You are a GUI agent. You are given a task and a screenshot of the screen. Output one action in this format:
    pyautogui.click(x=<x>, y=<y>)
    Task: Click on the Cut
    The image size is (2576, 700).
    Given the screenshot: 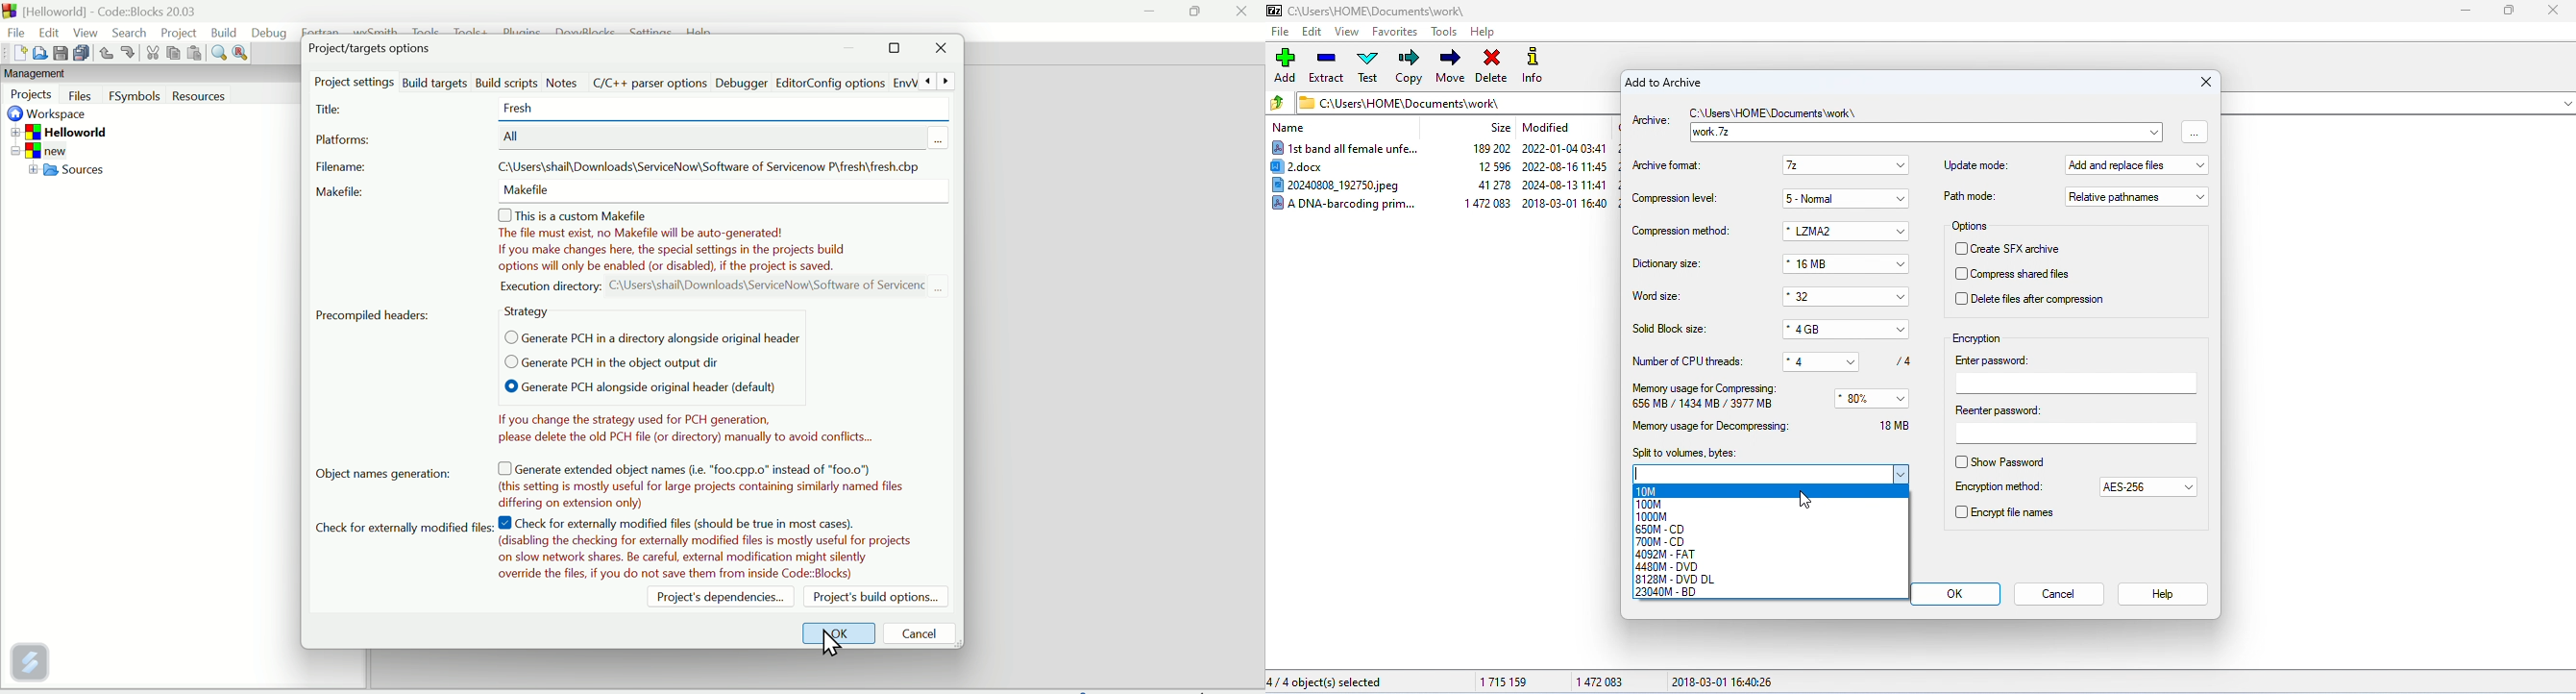 What is the action you would take?
    pyautogui.click(x=150, y=55)
    